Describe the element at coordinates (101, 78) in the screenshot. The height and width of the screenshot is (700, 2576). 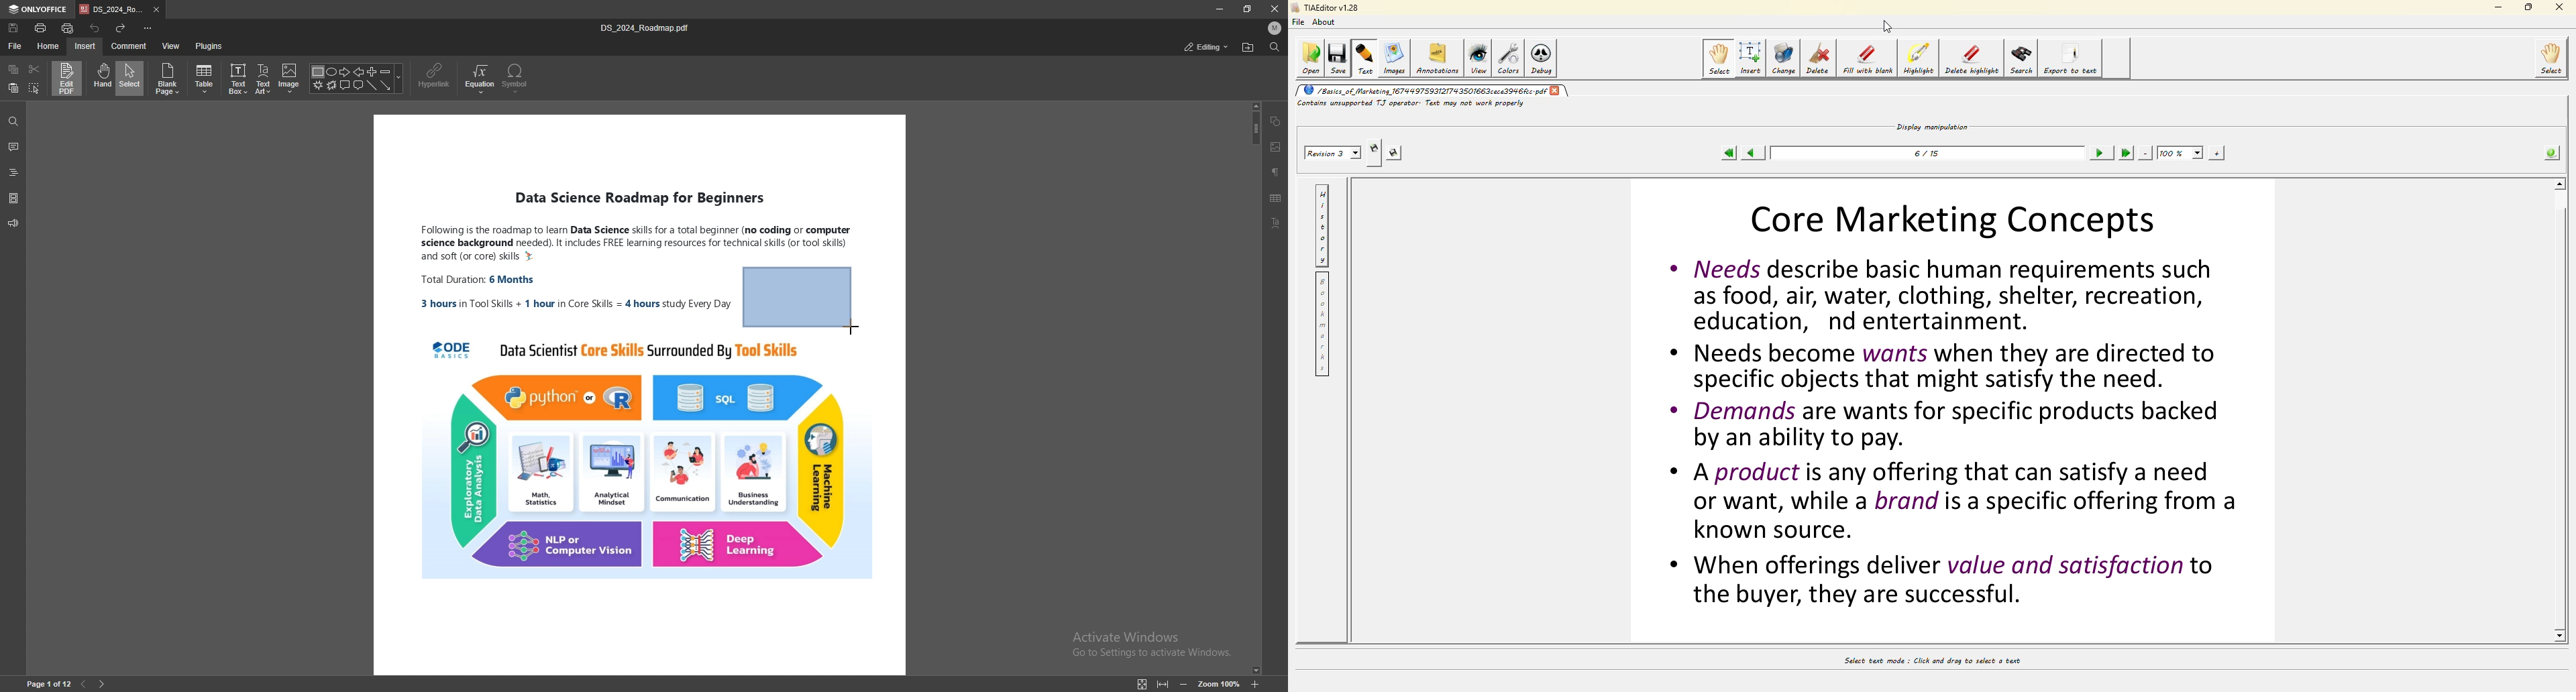
I see `hand` at that location.